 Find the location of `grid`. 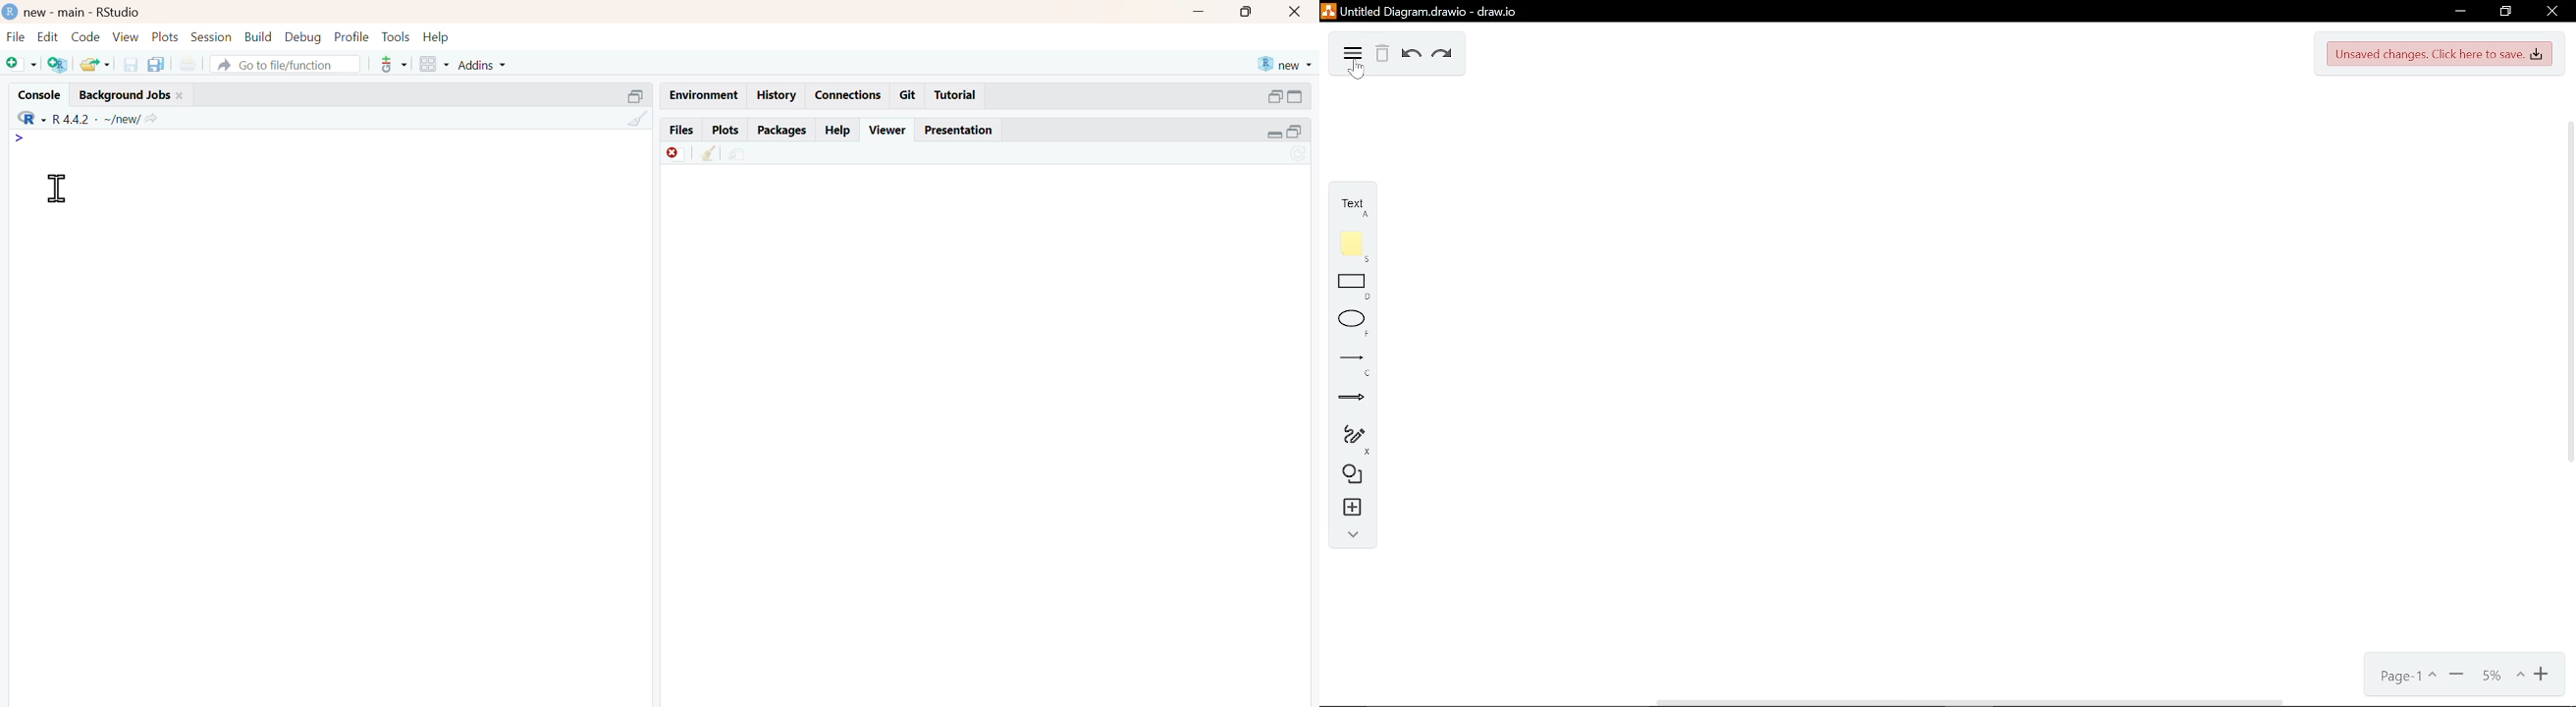

grid is located at coordinates (436, 64).